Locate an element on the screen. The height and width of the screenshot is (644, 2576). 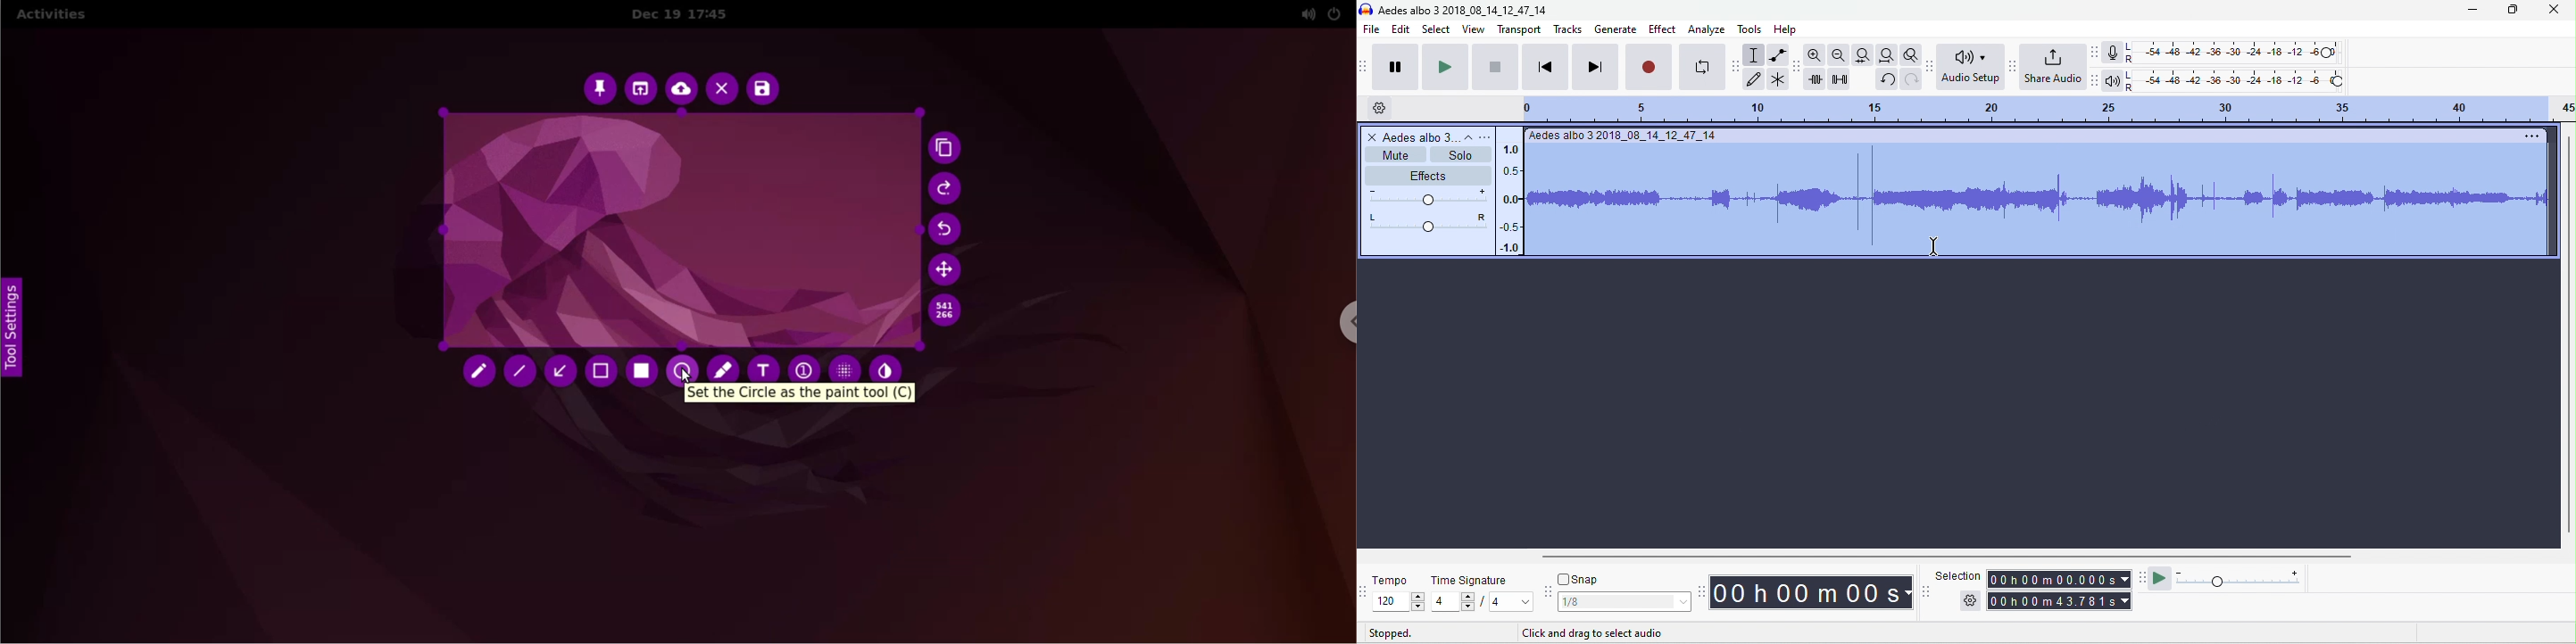
play at speed tool bra is located at coordinates (2141, 581).